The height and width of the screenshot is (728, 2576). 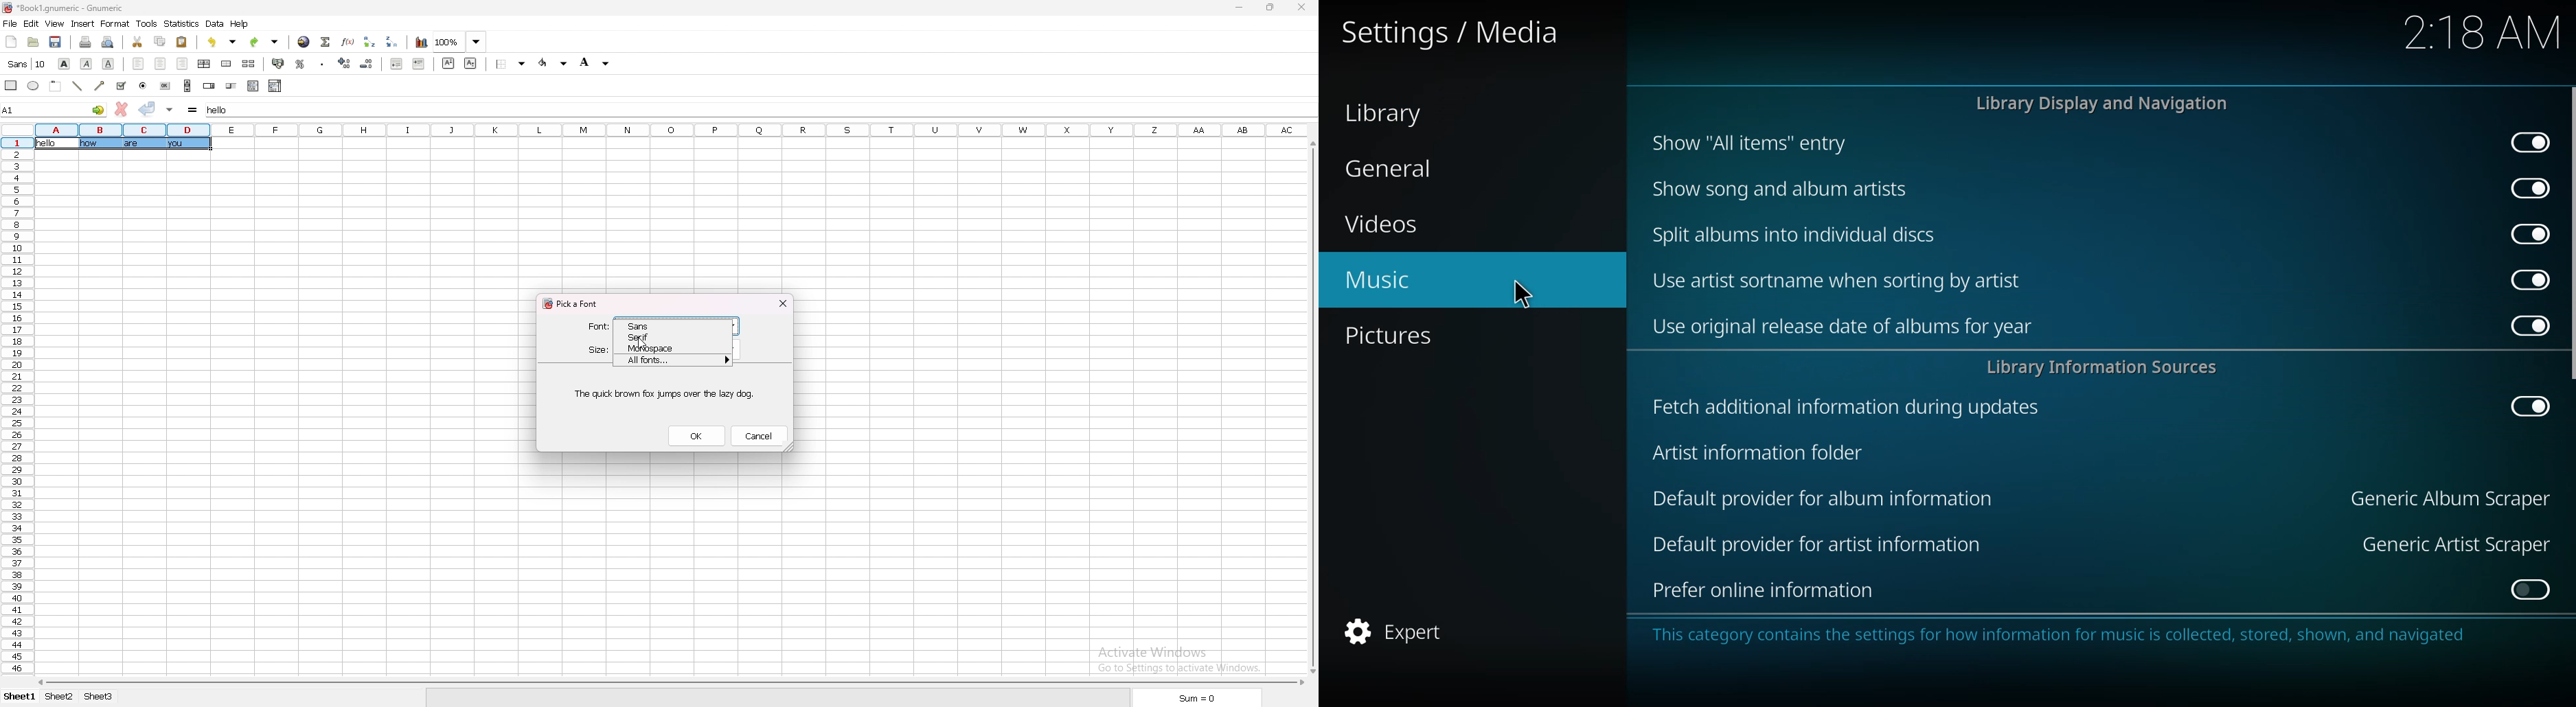 I want to click on close, so click(x=783, y=303).